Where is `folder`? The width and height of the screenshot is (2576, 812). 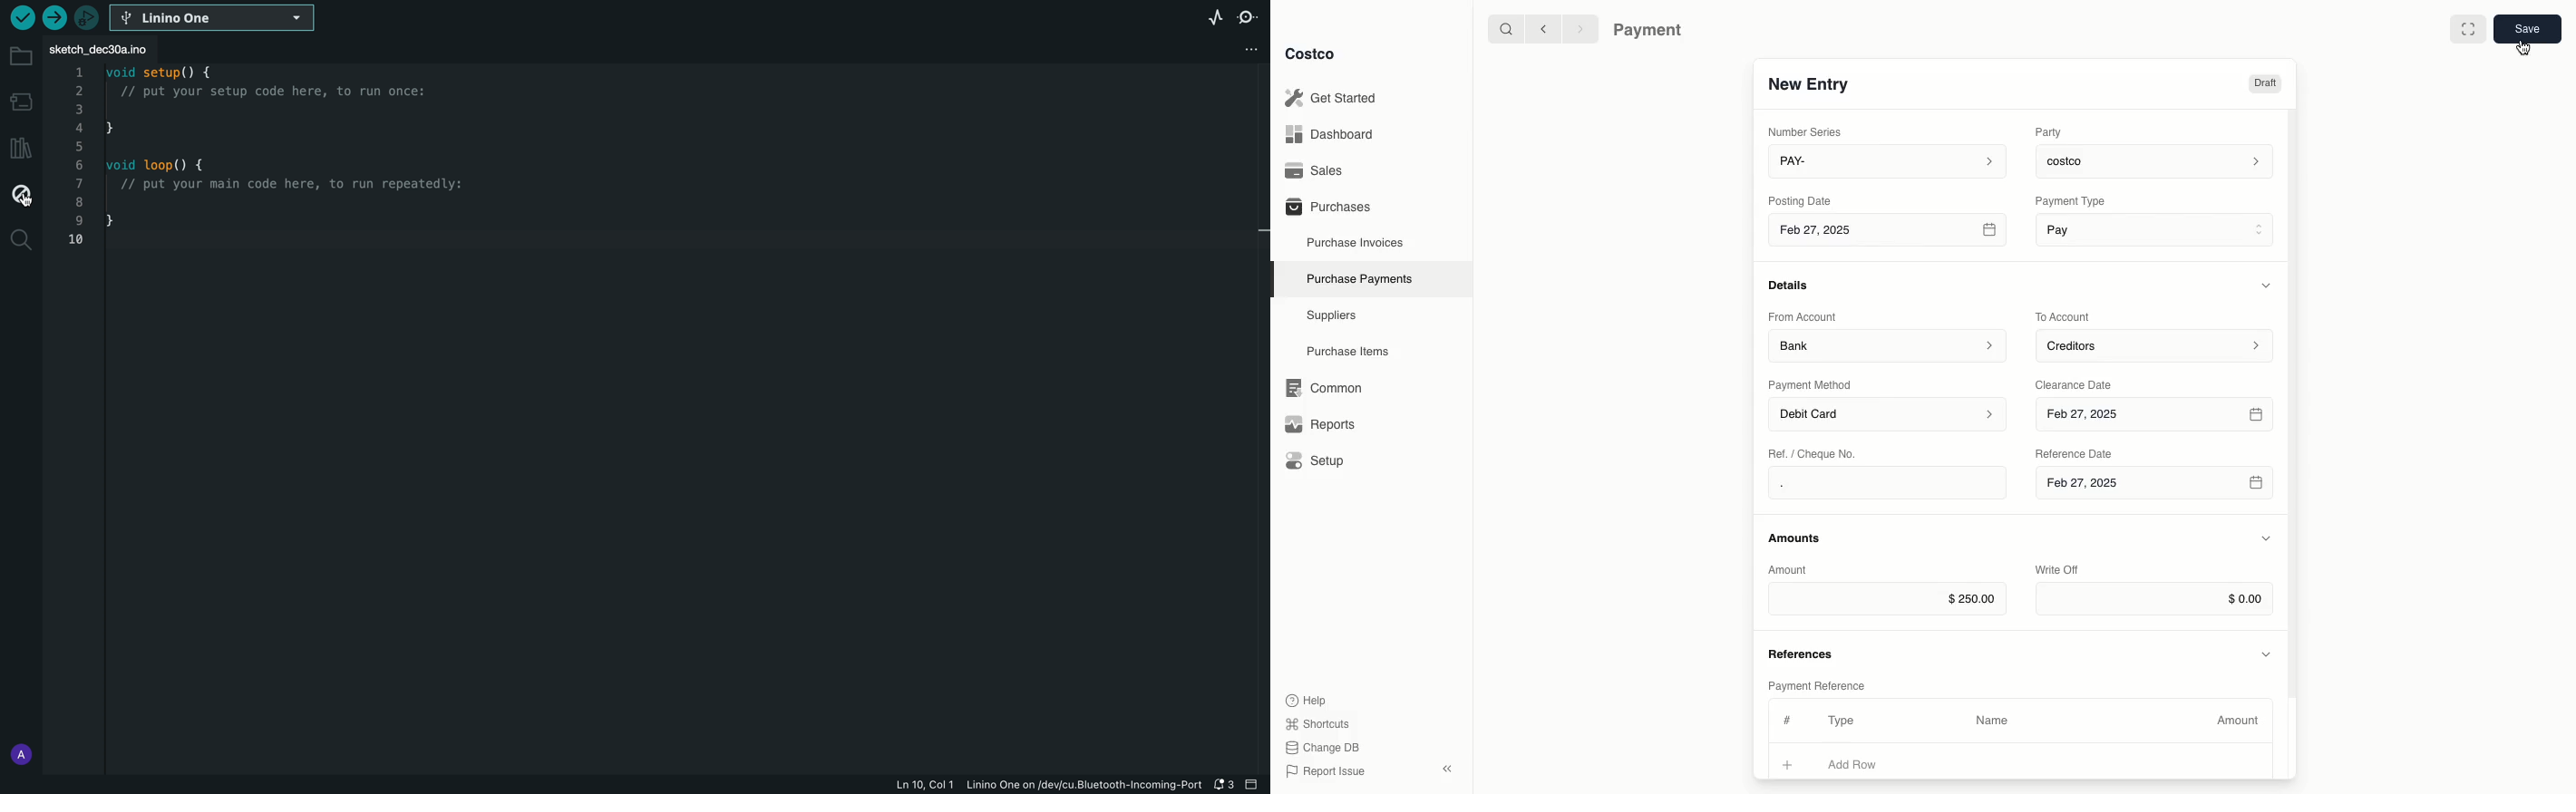 folder is located at coordinates (19, 57).